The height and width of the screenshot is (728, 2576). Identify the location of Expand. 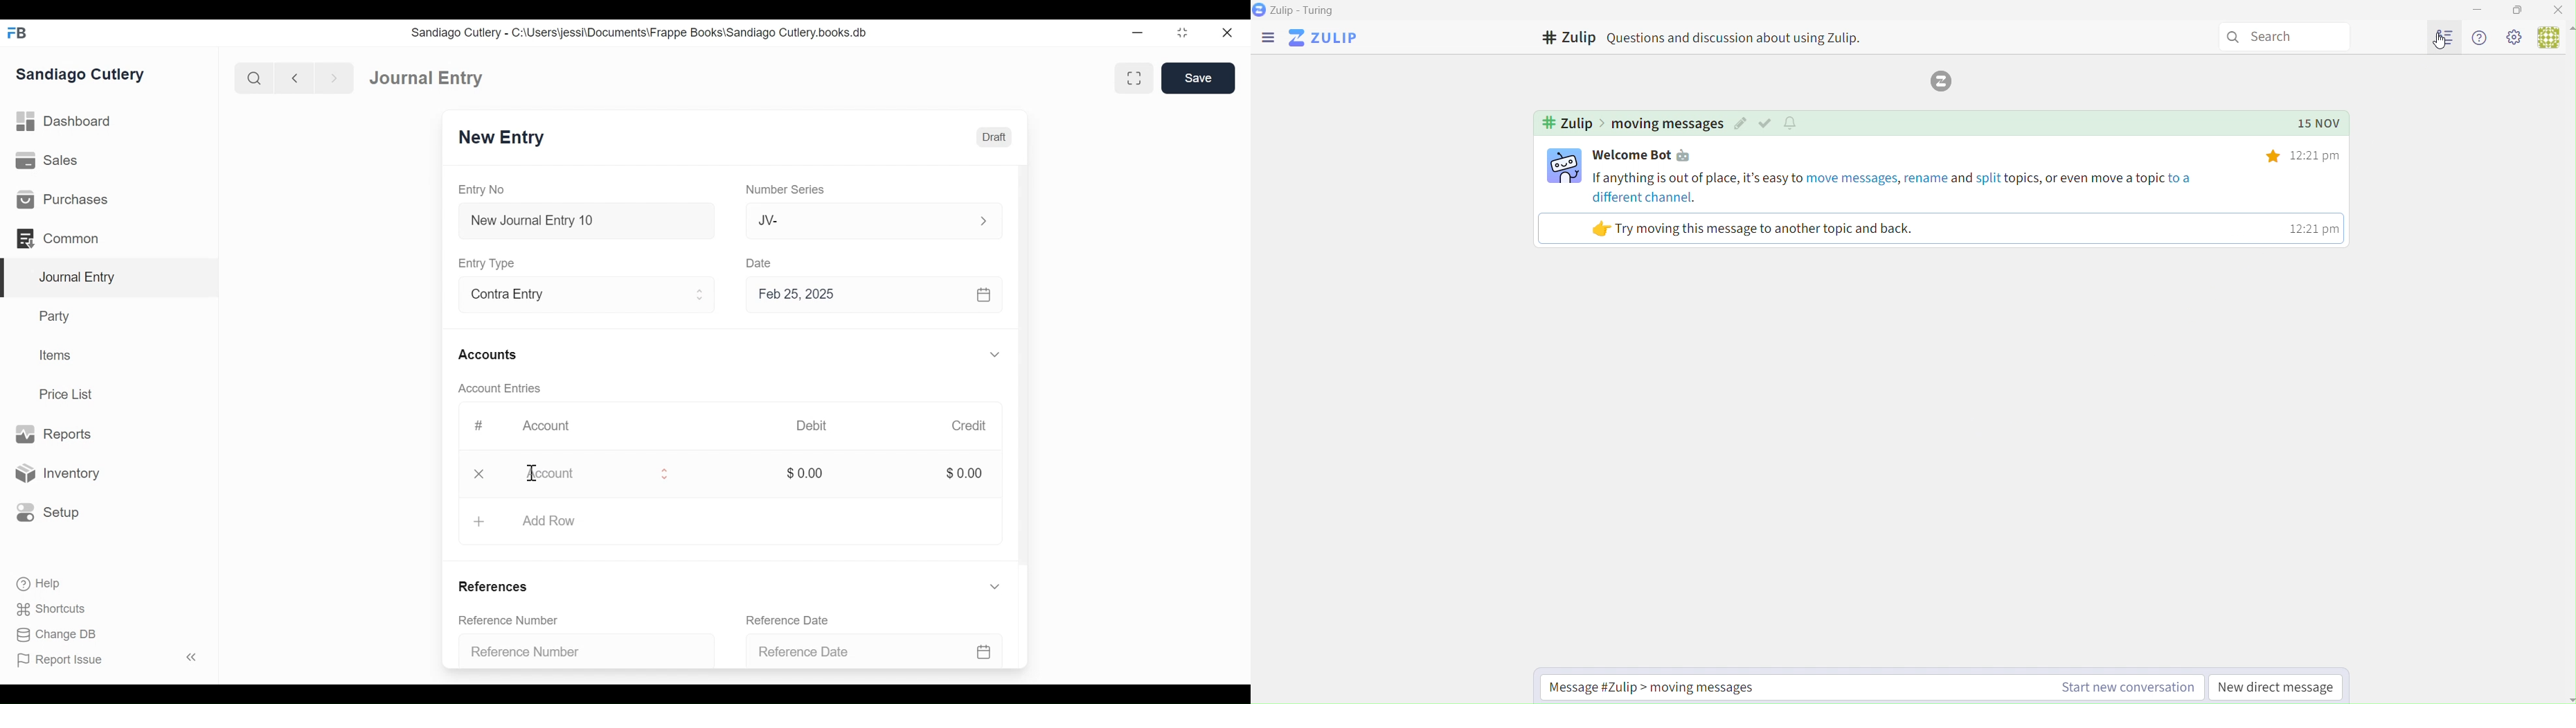
(997, 589).